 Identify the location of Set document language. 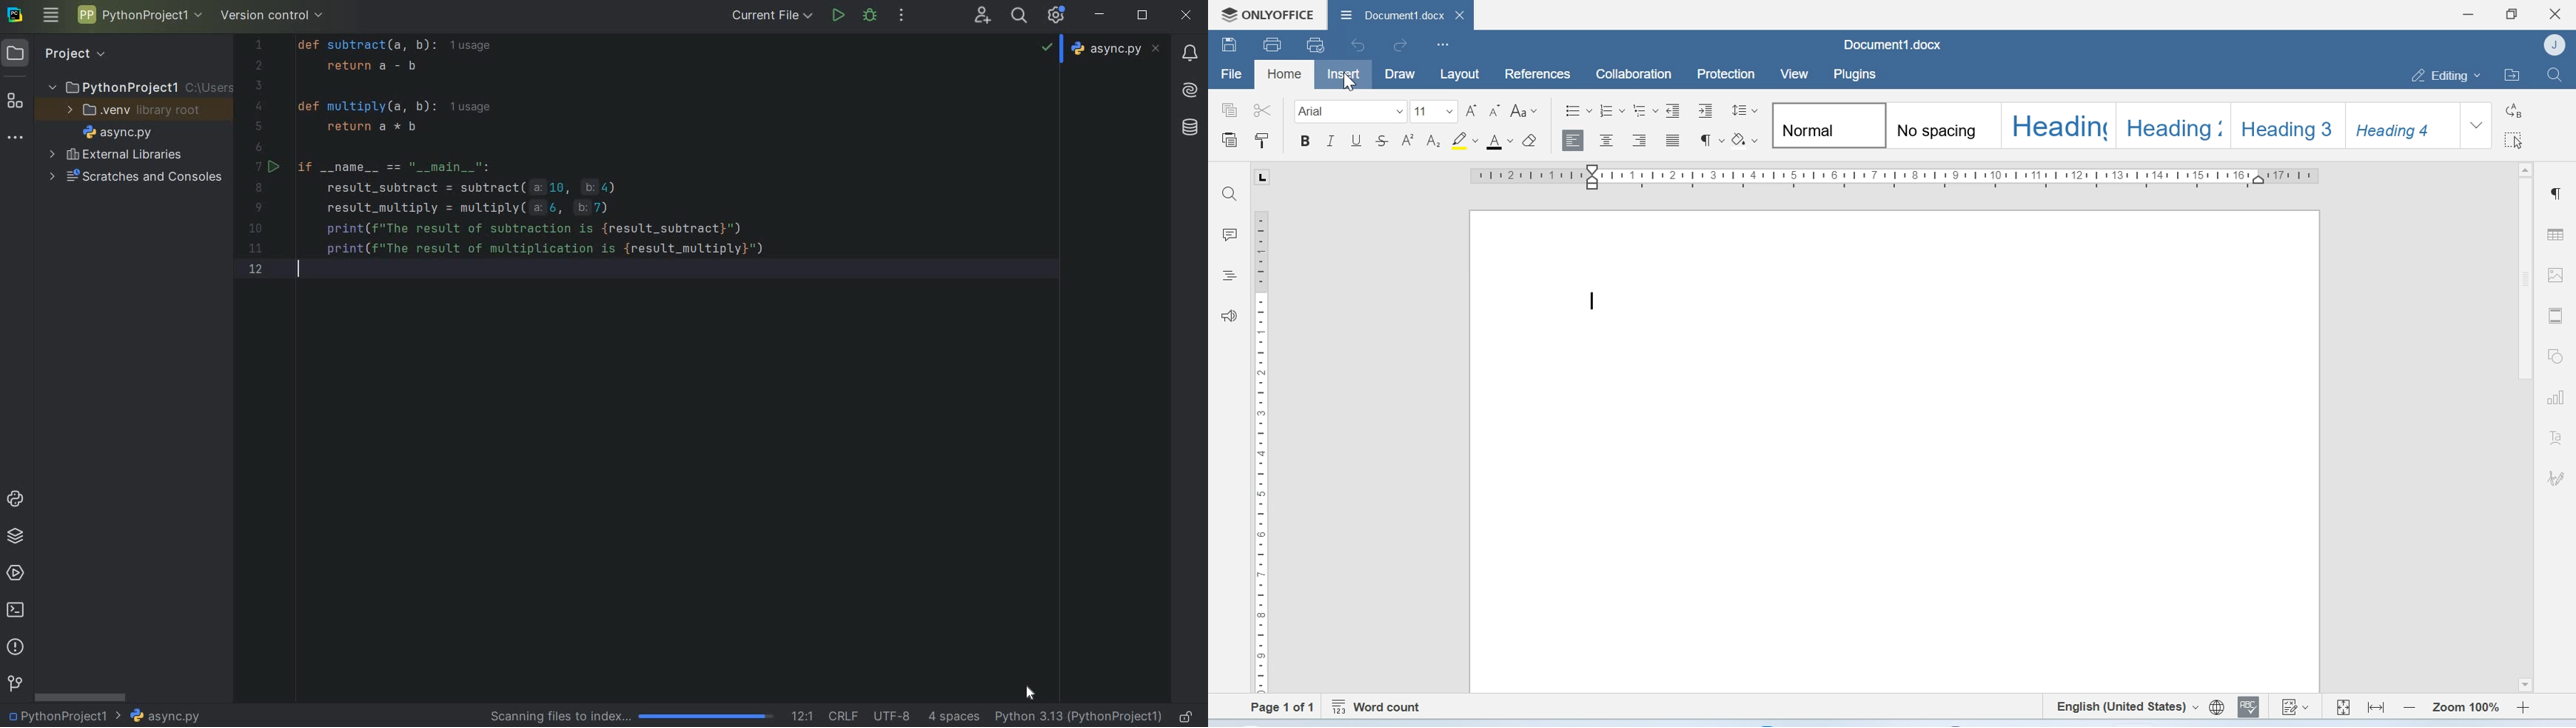
(2216, 708).